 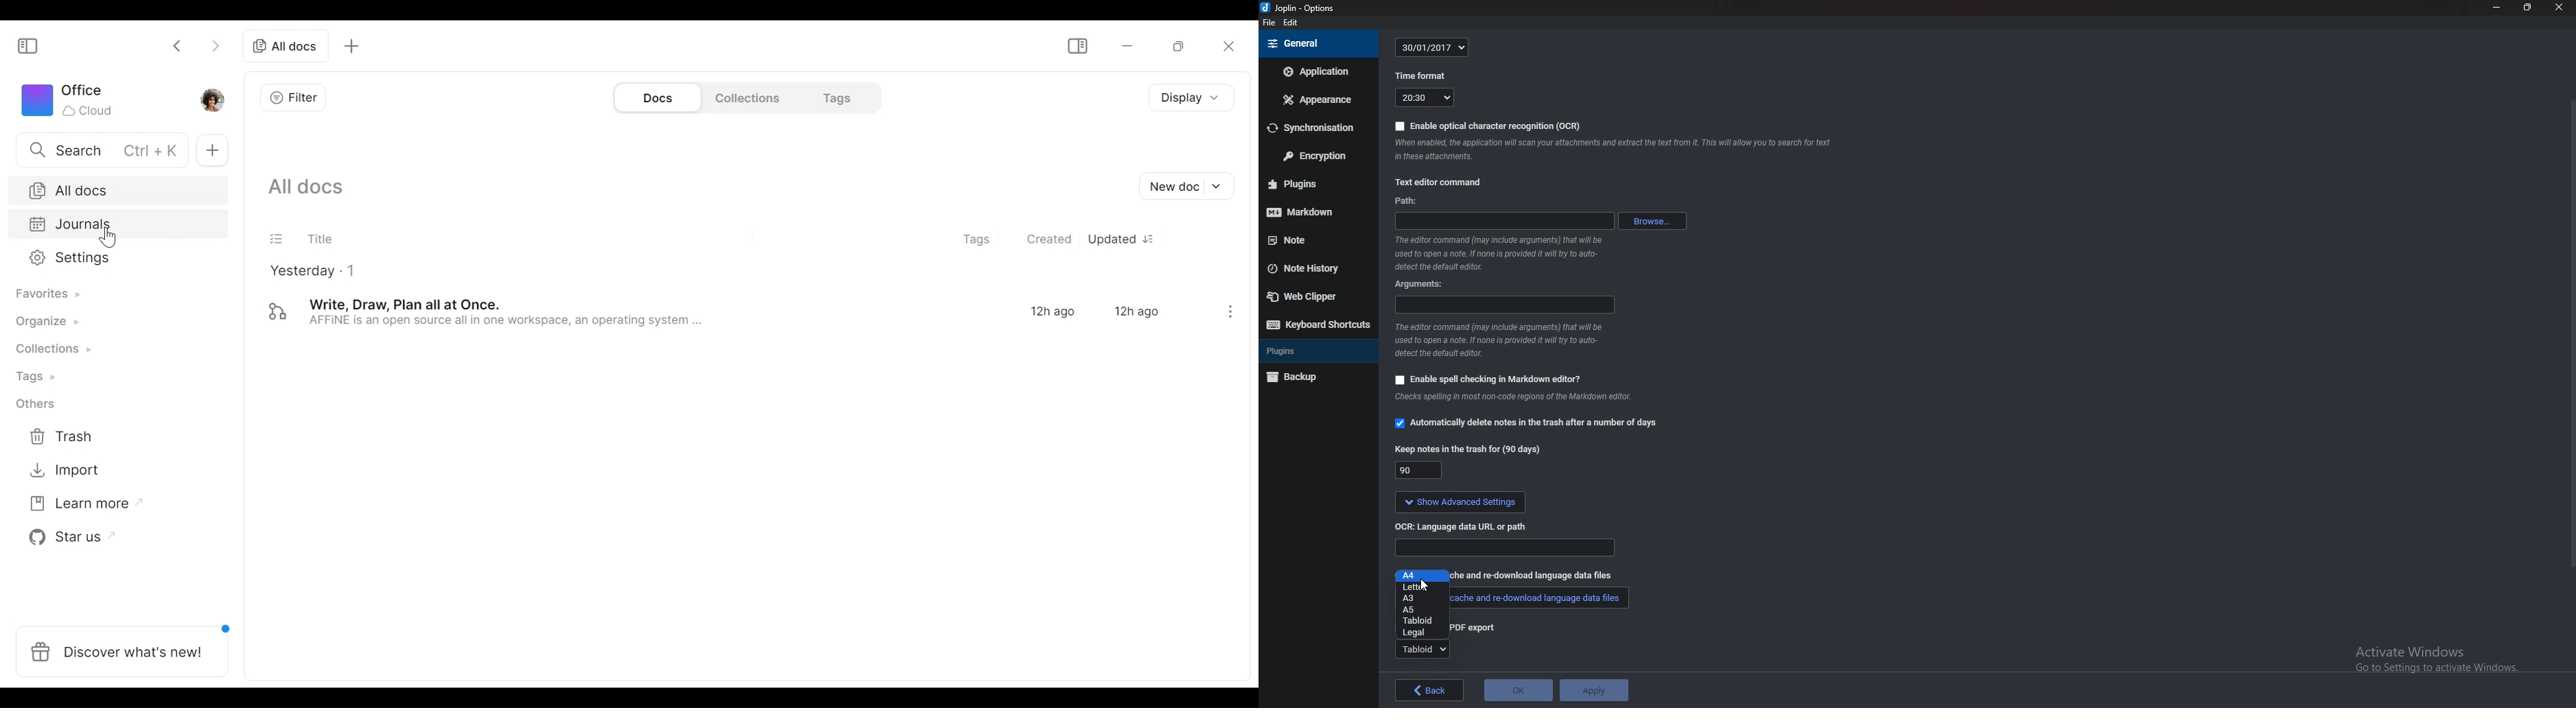 What do you see at coordinates (1527, 422) in the screenshot?
I see `automatically delete notes in the trash option` at bounding box center [1527, 422].